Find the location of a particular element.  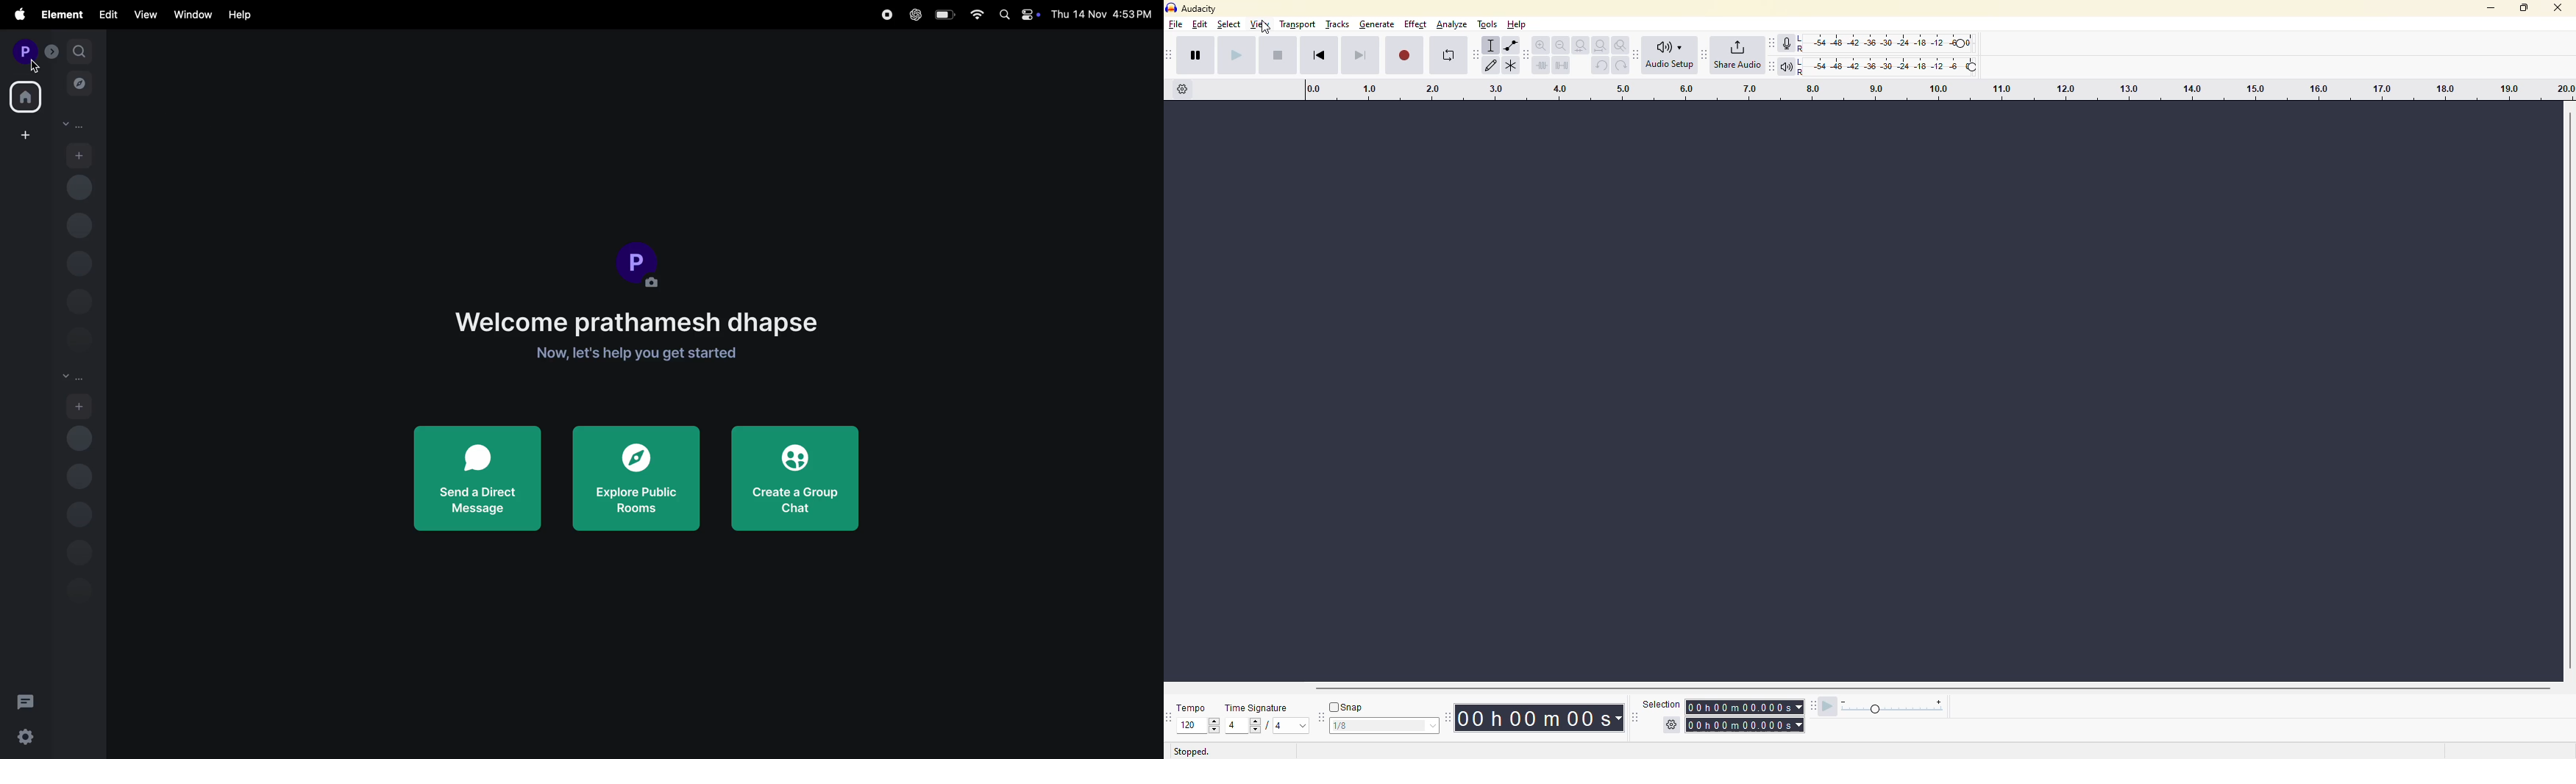

settings is located at coordinates (1673, 724).